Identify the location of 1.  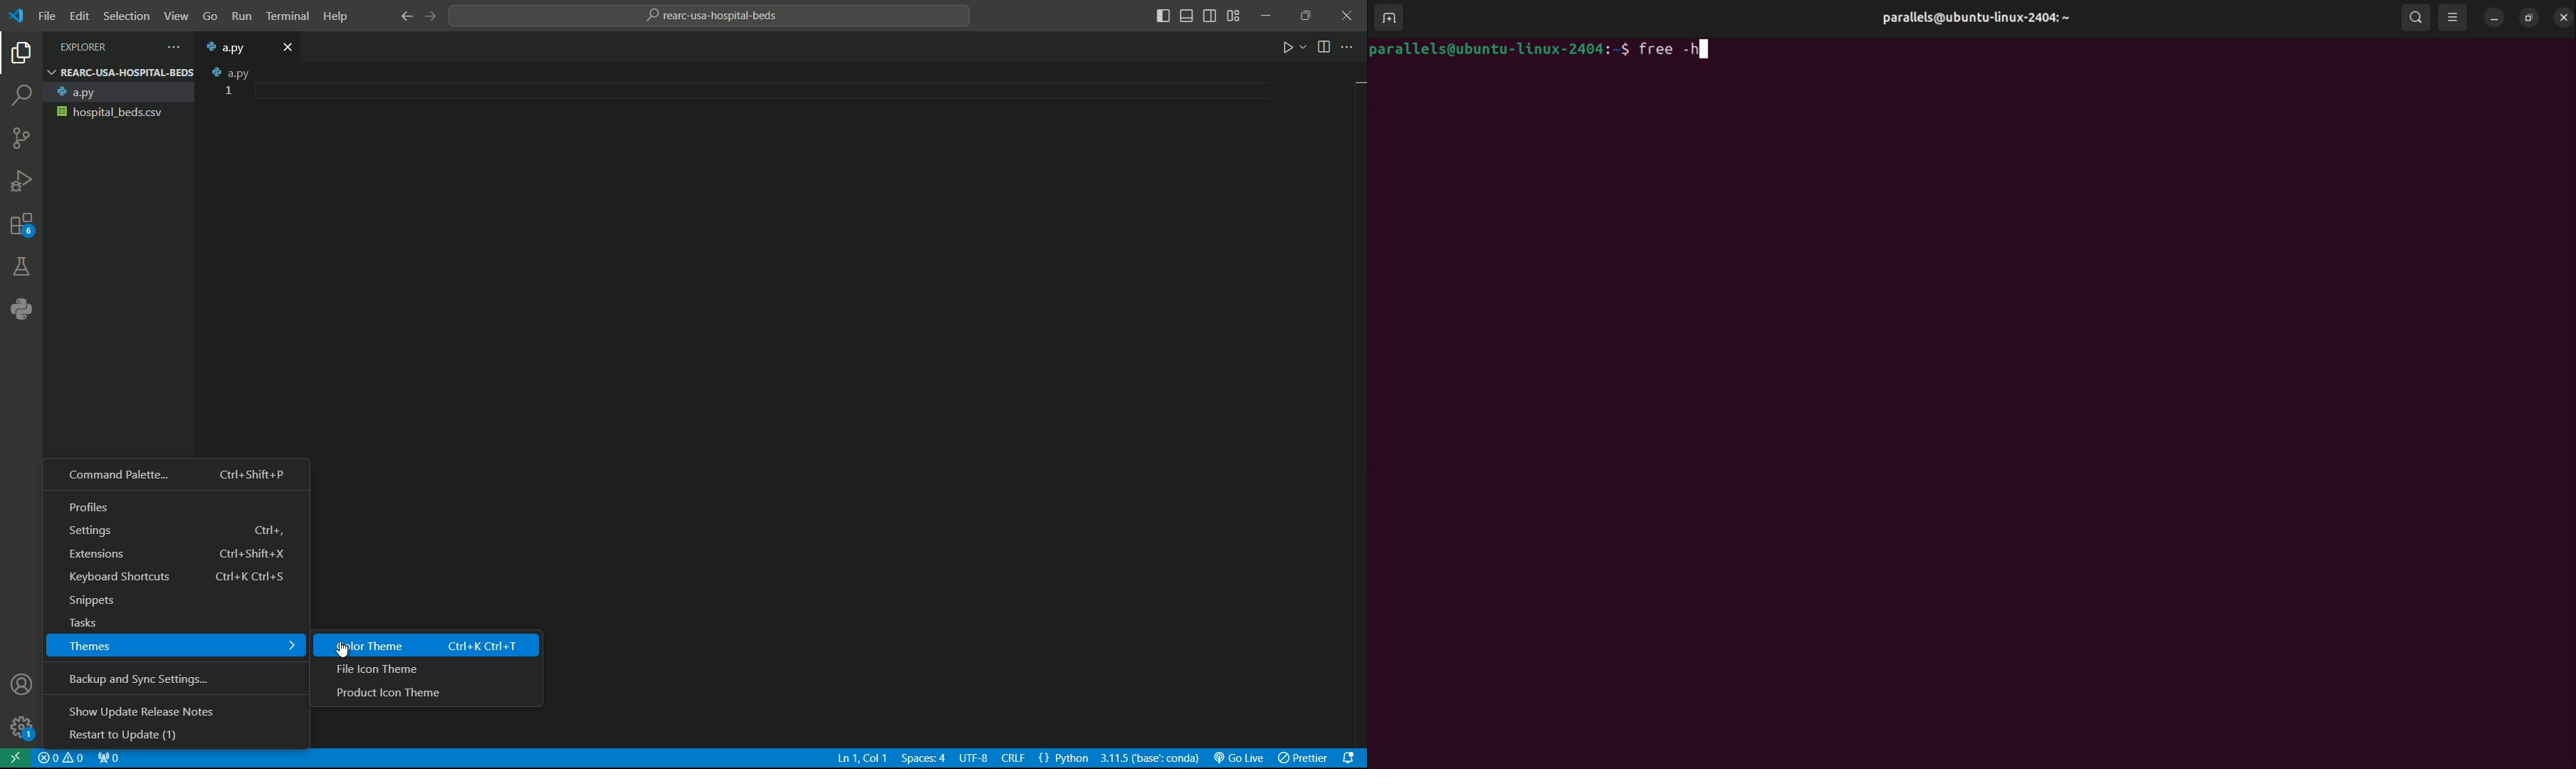
(230, 90).